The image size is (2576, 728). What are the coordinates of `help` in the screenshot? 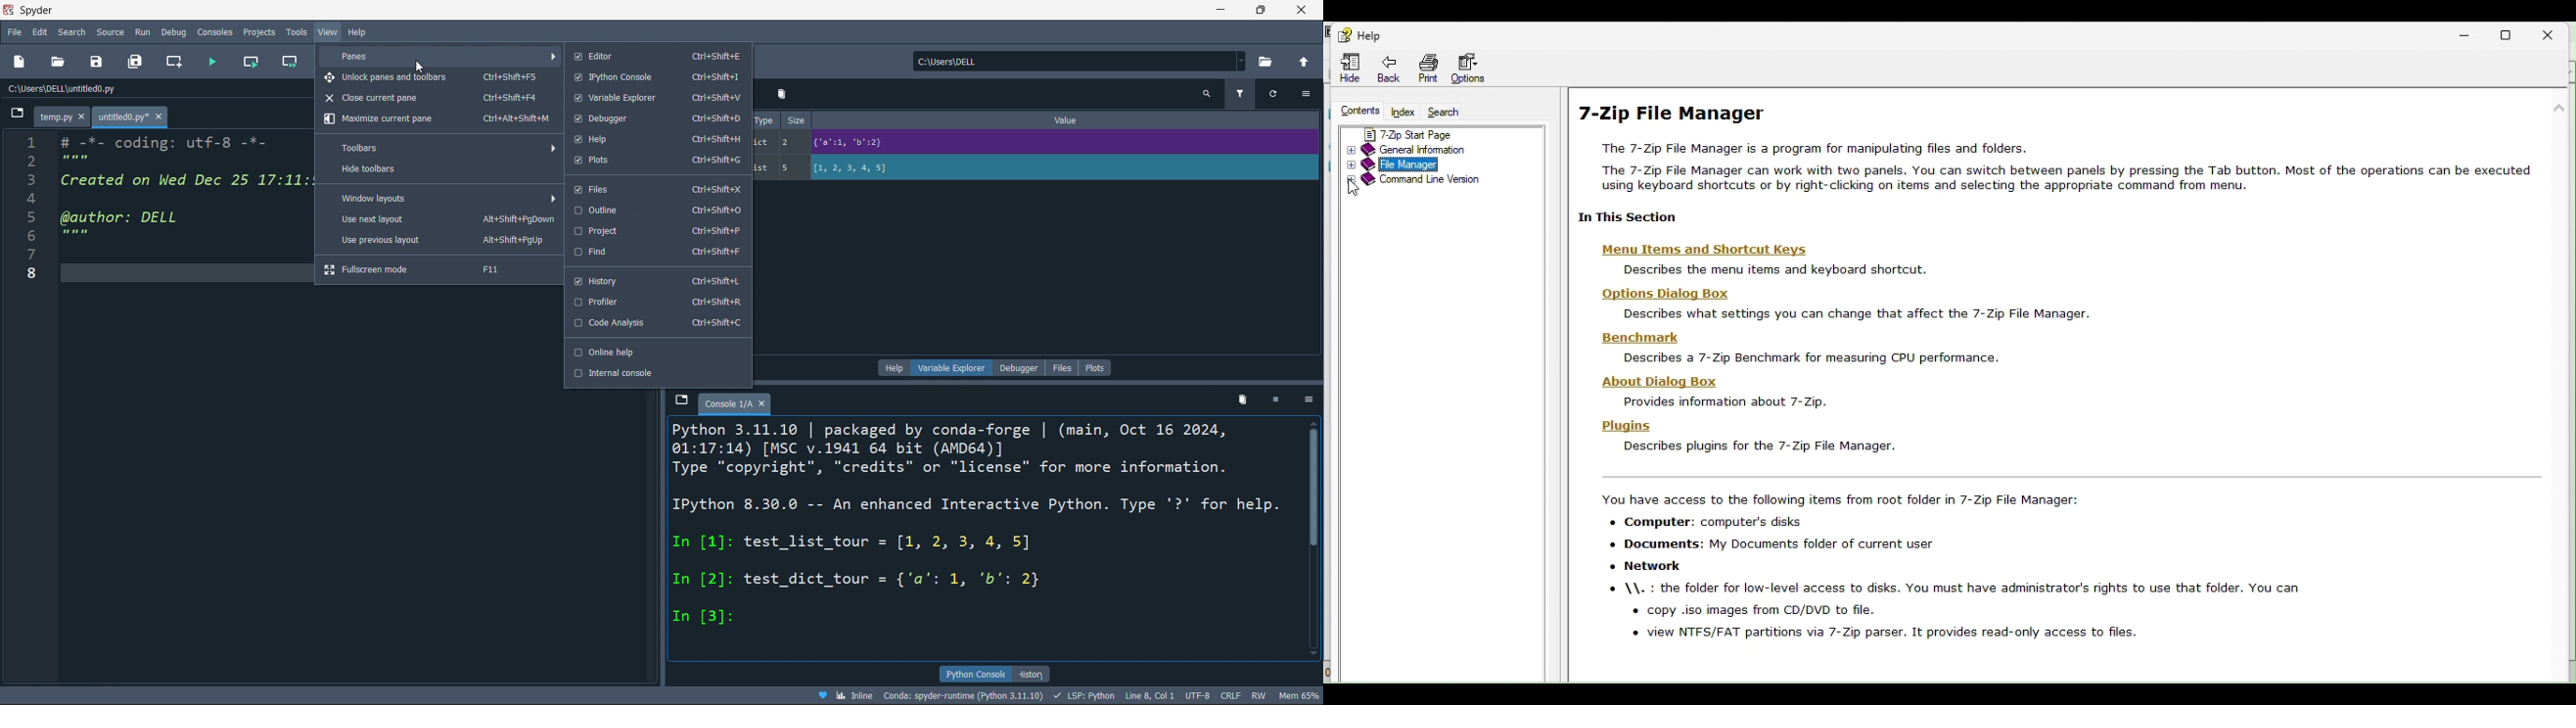 It's located at (892, 368).